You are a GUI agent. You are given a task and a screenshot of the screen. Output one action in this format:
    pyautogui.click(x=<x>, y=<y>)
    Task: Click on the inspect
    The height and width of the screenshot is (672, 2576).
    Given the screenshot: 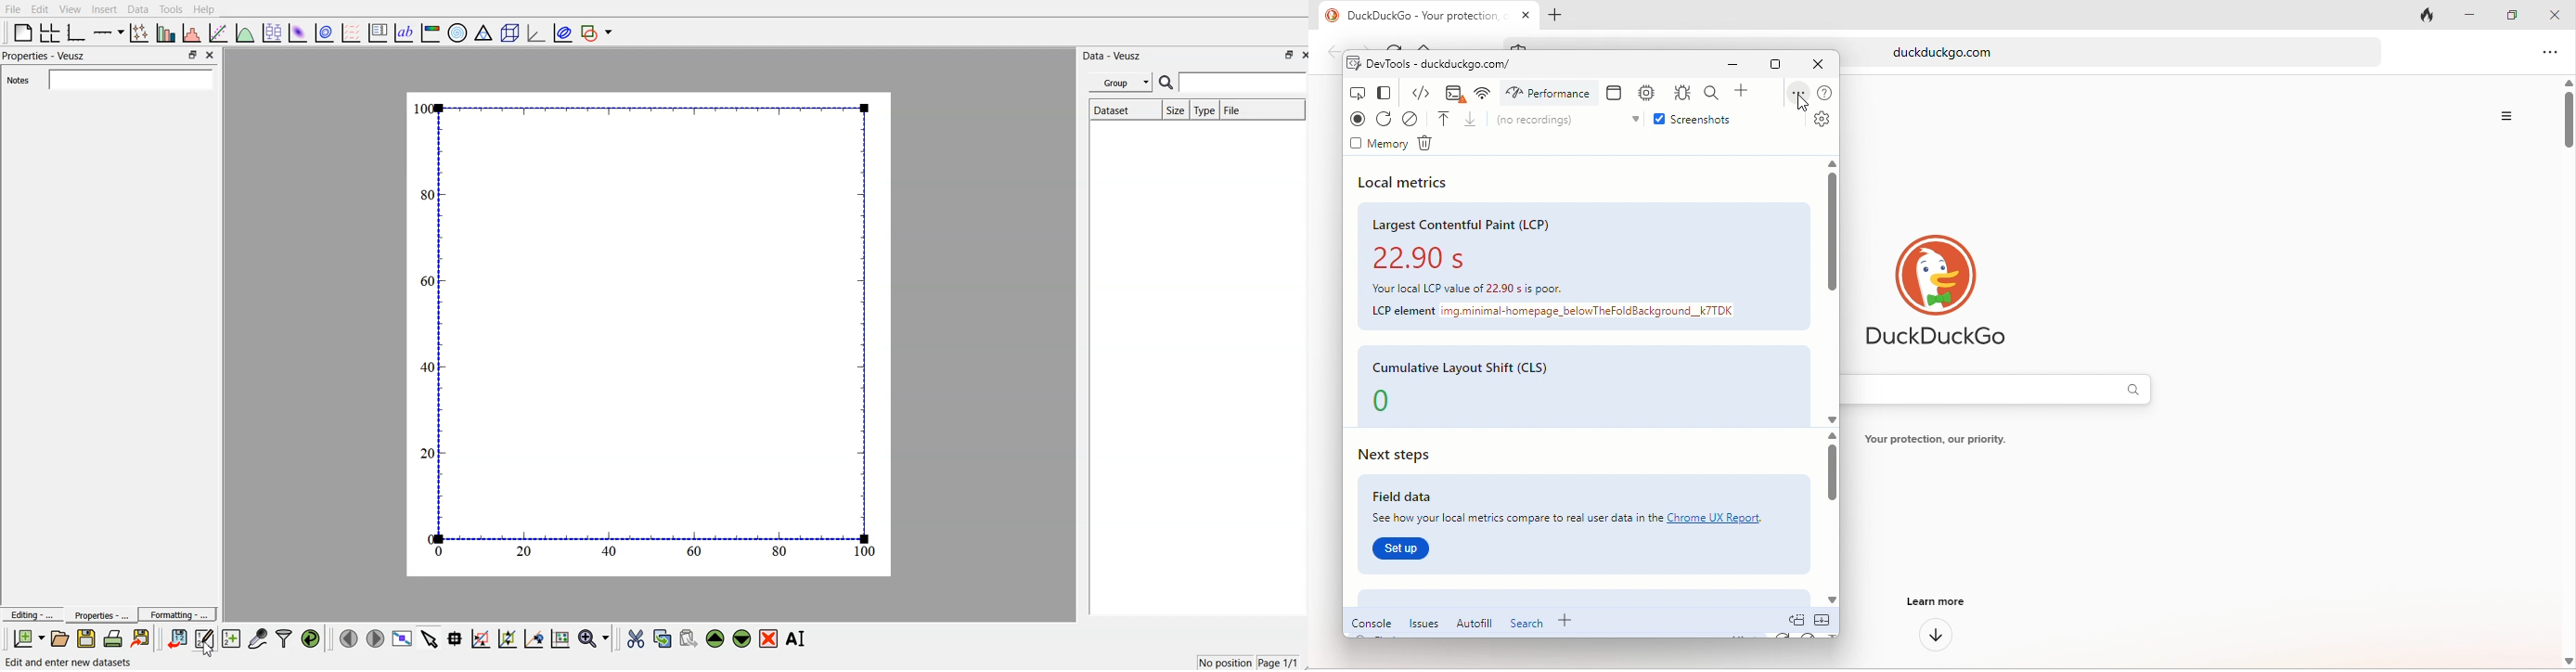 What is the action you would take?
    pyautogui.click(x=1357, y=93)
    